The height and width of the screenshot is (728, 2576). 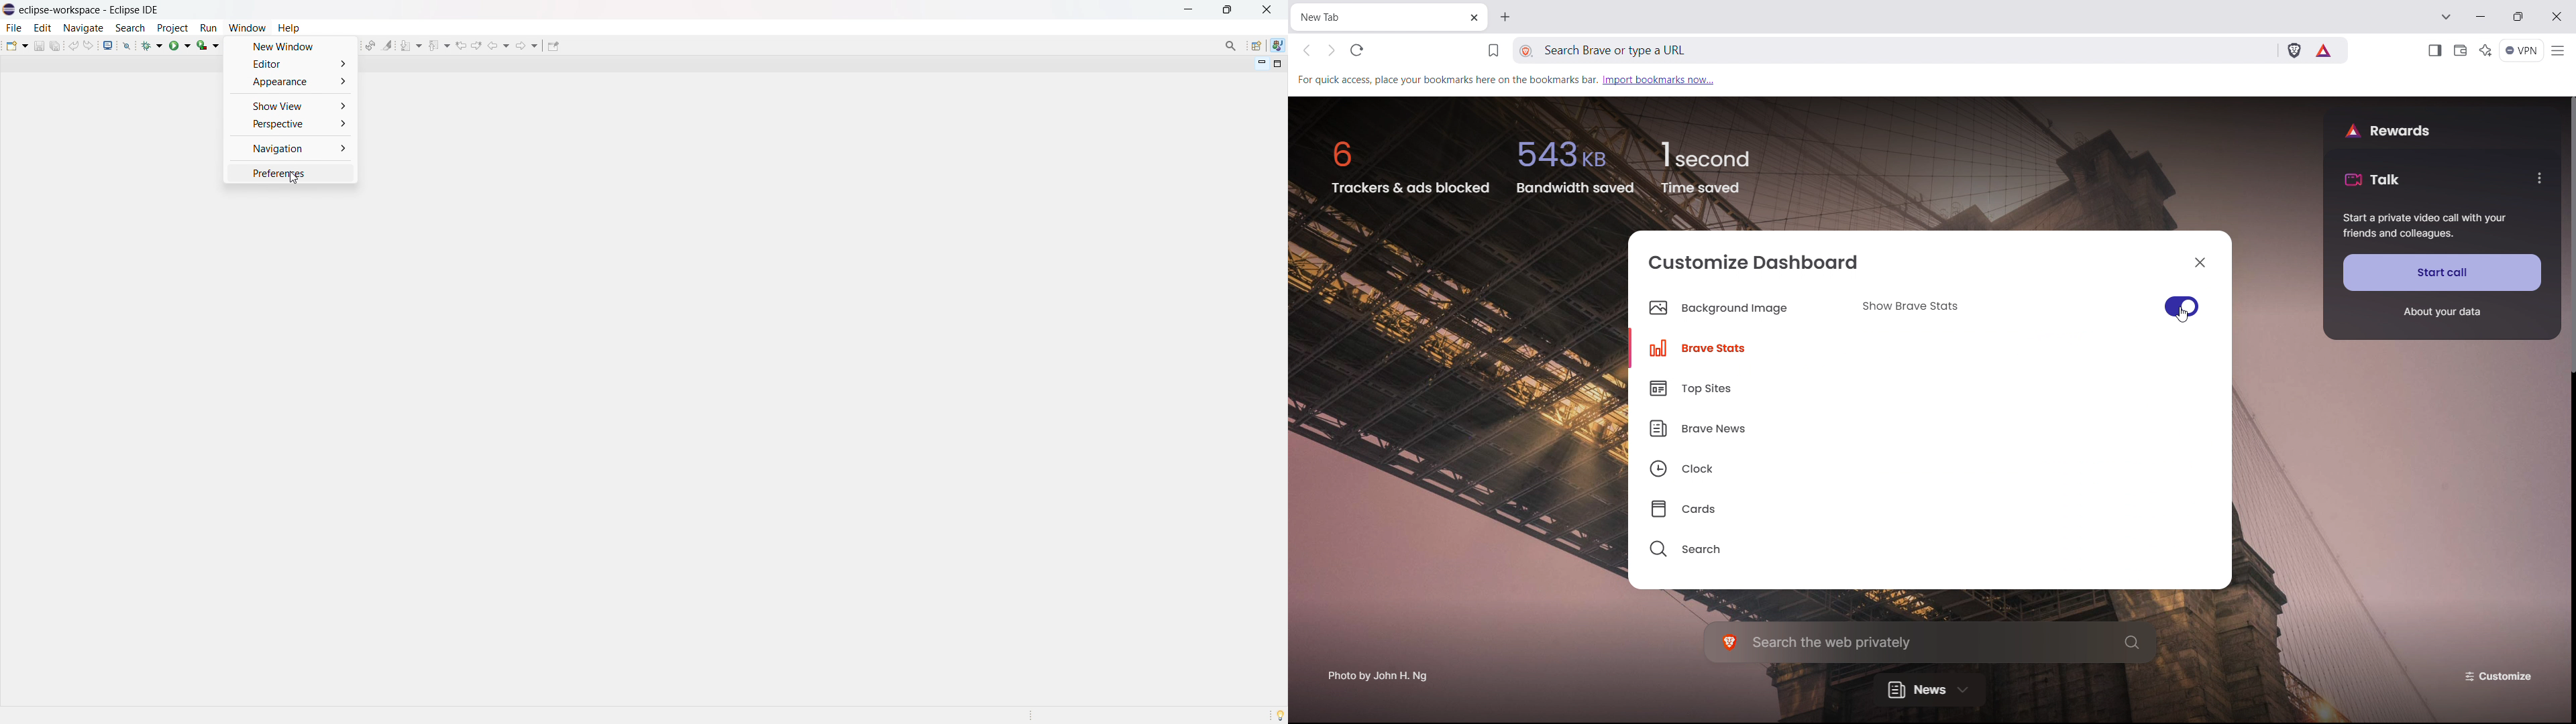 What do you see at coordinates (91, 9) in the screenshot?
I see `title` at bounding box center [91, 9].